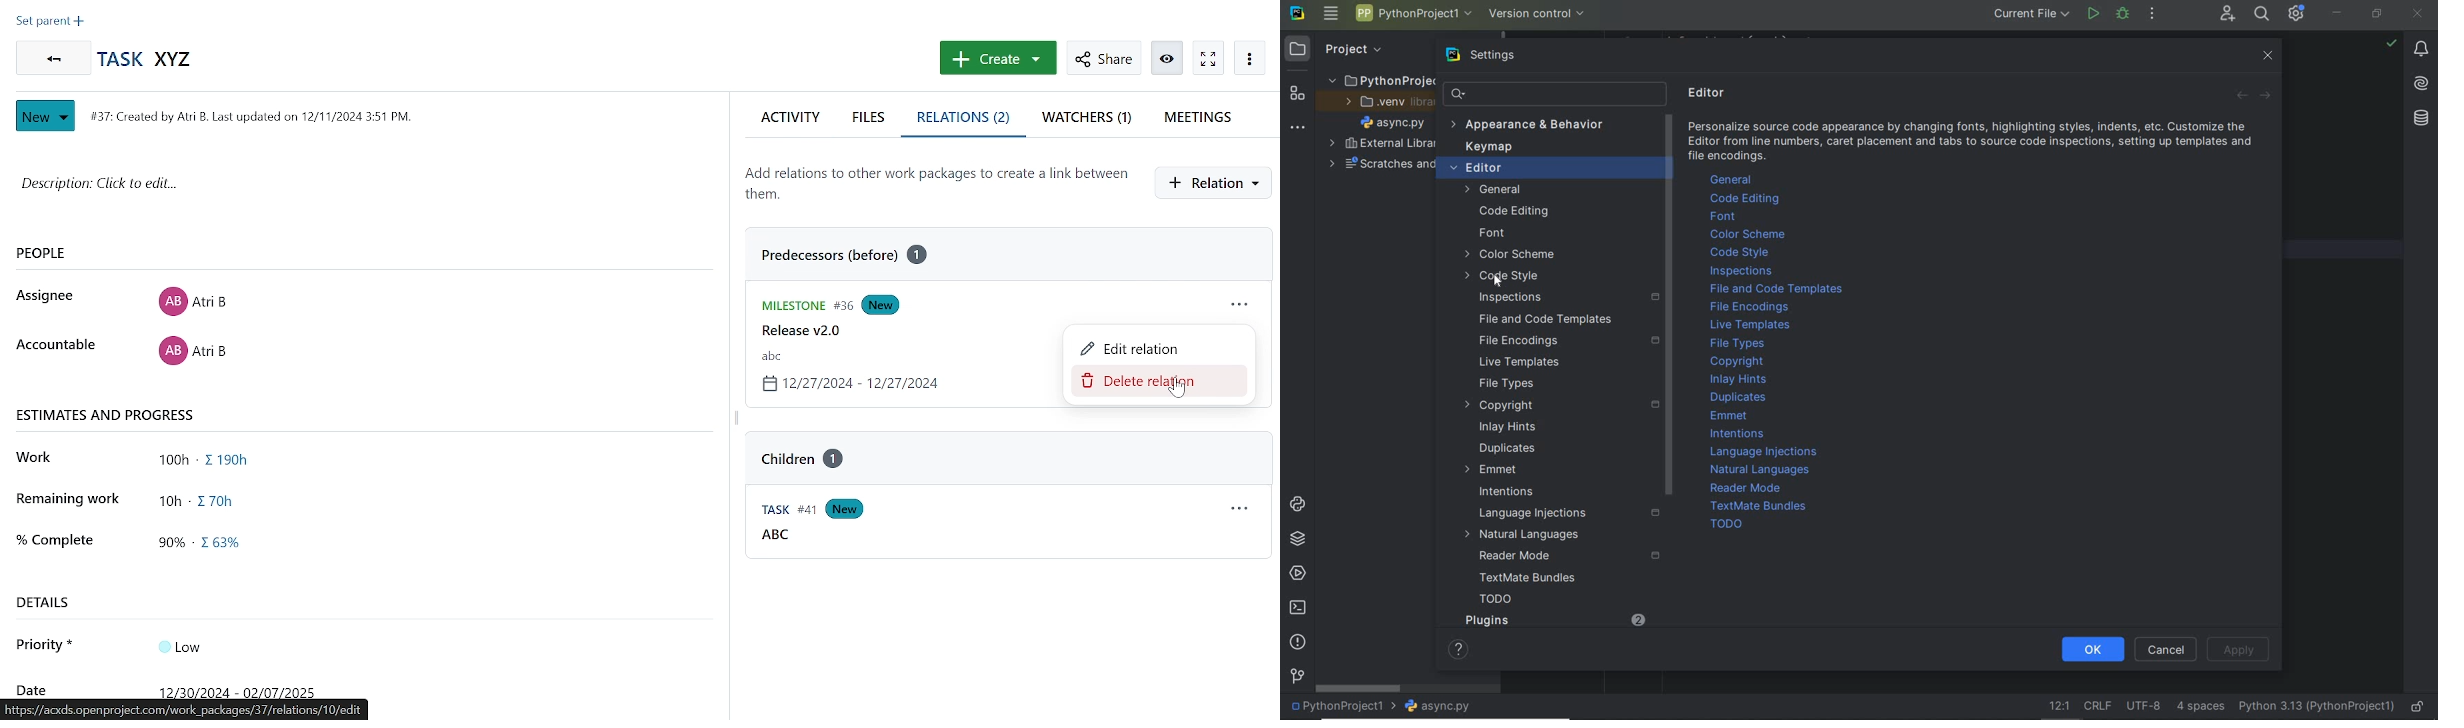 The height and width of the screenshot is (728, 2464). Describe the element at coordinates (1158, 381) in the screenshot. I see `remove relation` at that location.